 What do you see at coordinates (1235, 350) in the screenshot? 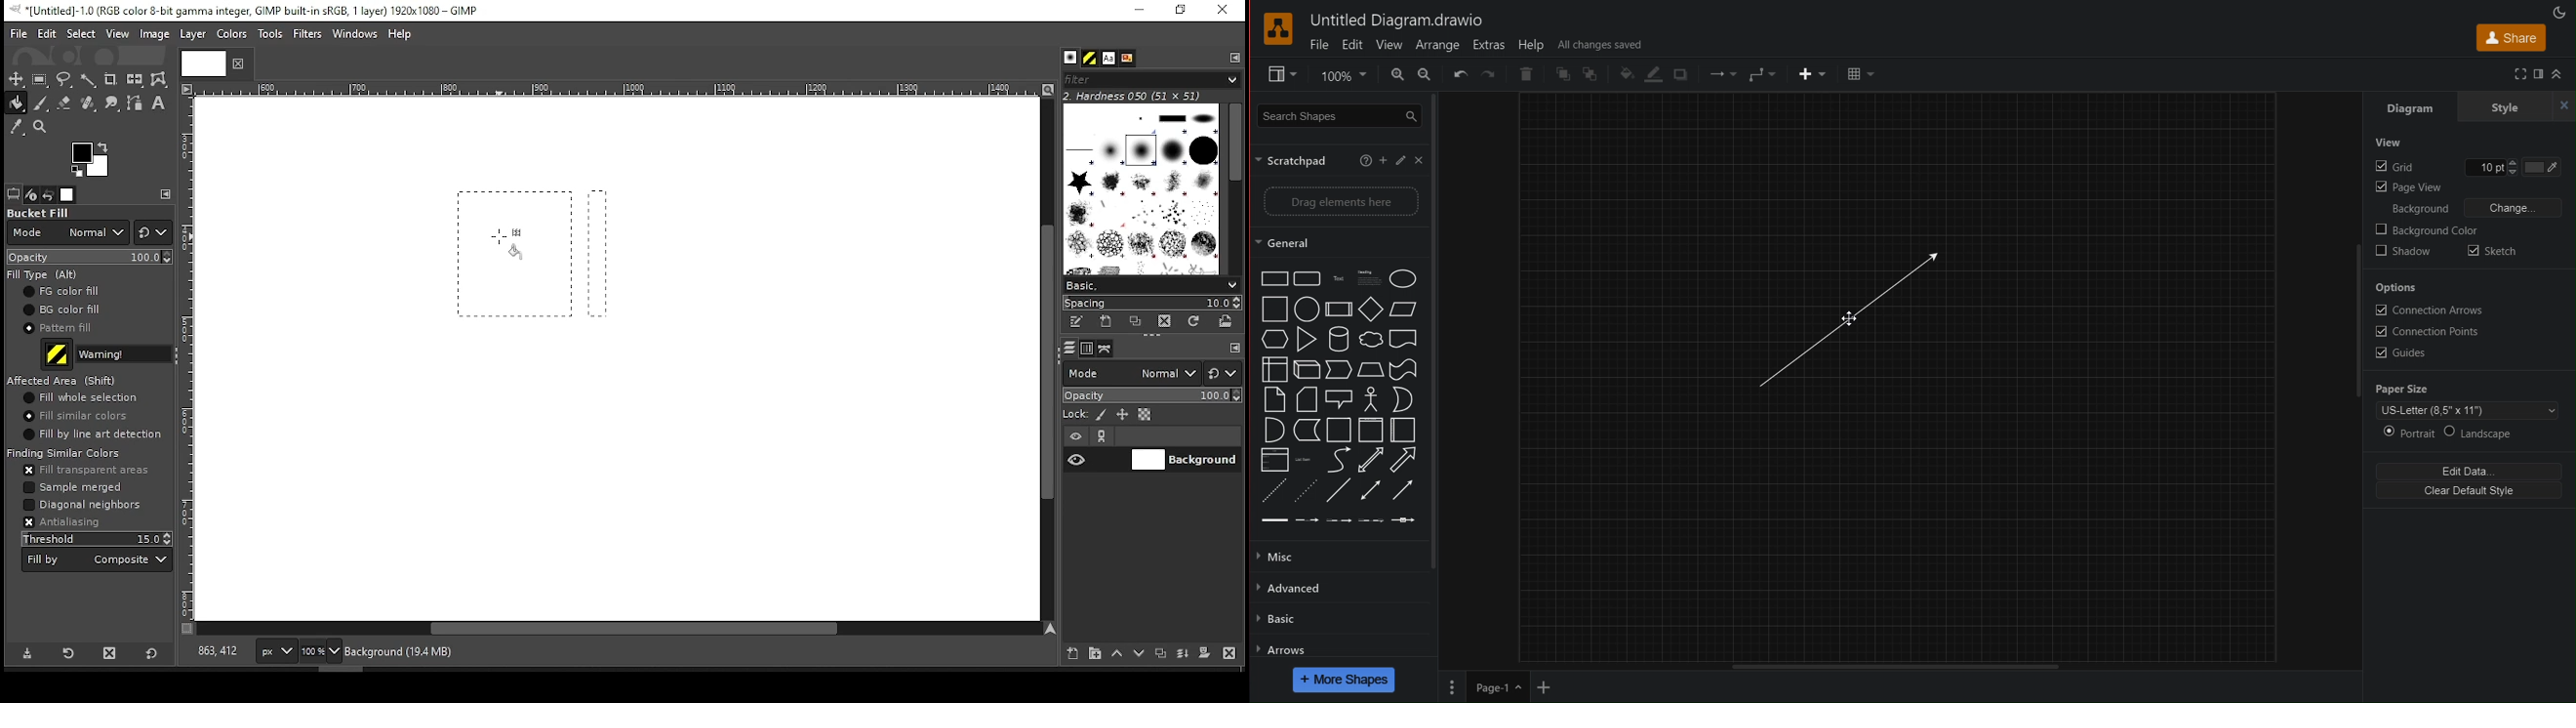
I see `configure this tab` at bounding box center [1235, 350].